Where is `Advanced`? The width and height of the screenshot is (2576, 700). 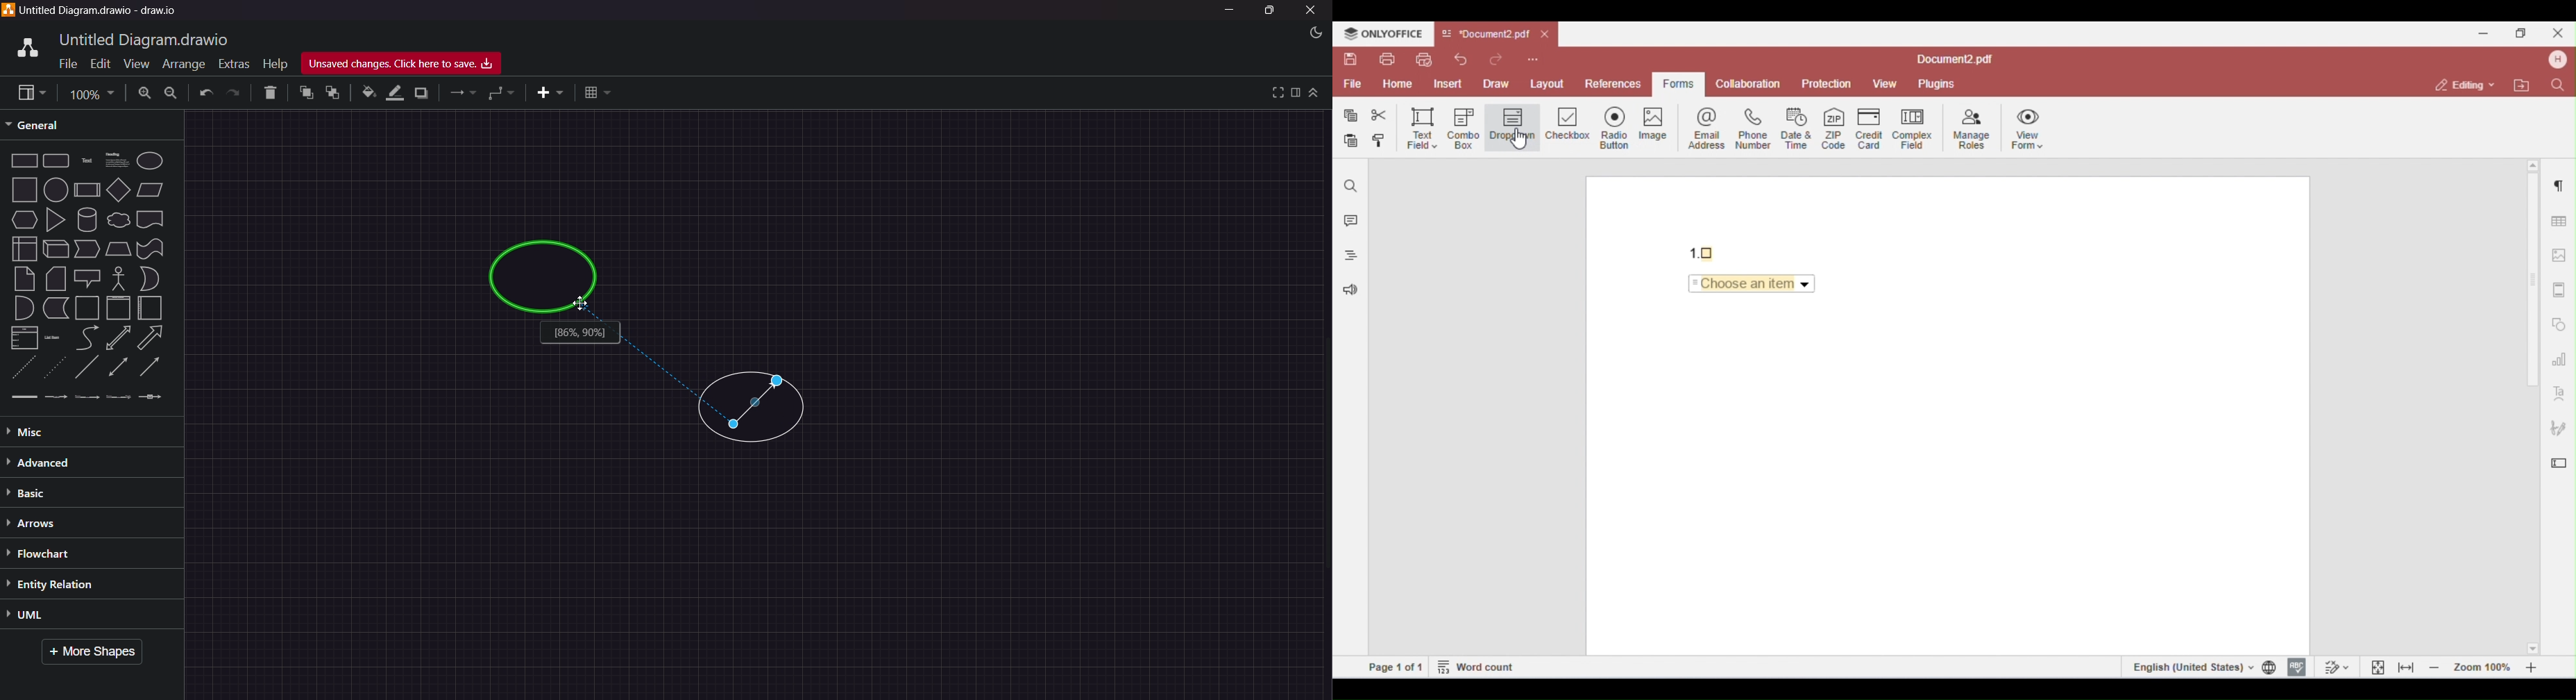
Advanced is located at coordinates (69, 462).